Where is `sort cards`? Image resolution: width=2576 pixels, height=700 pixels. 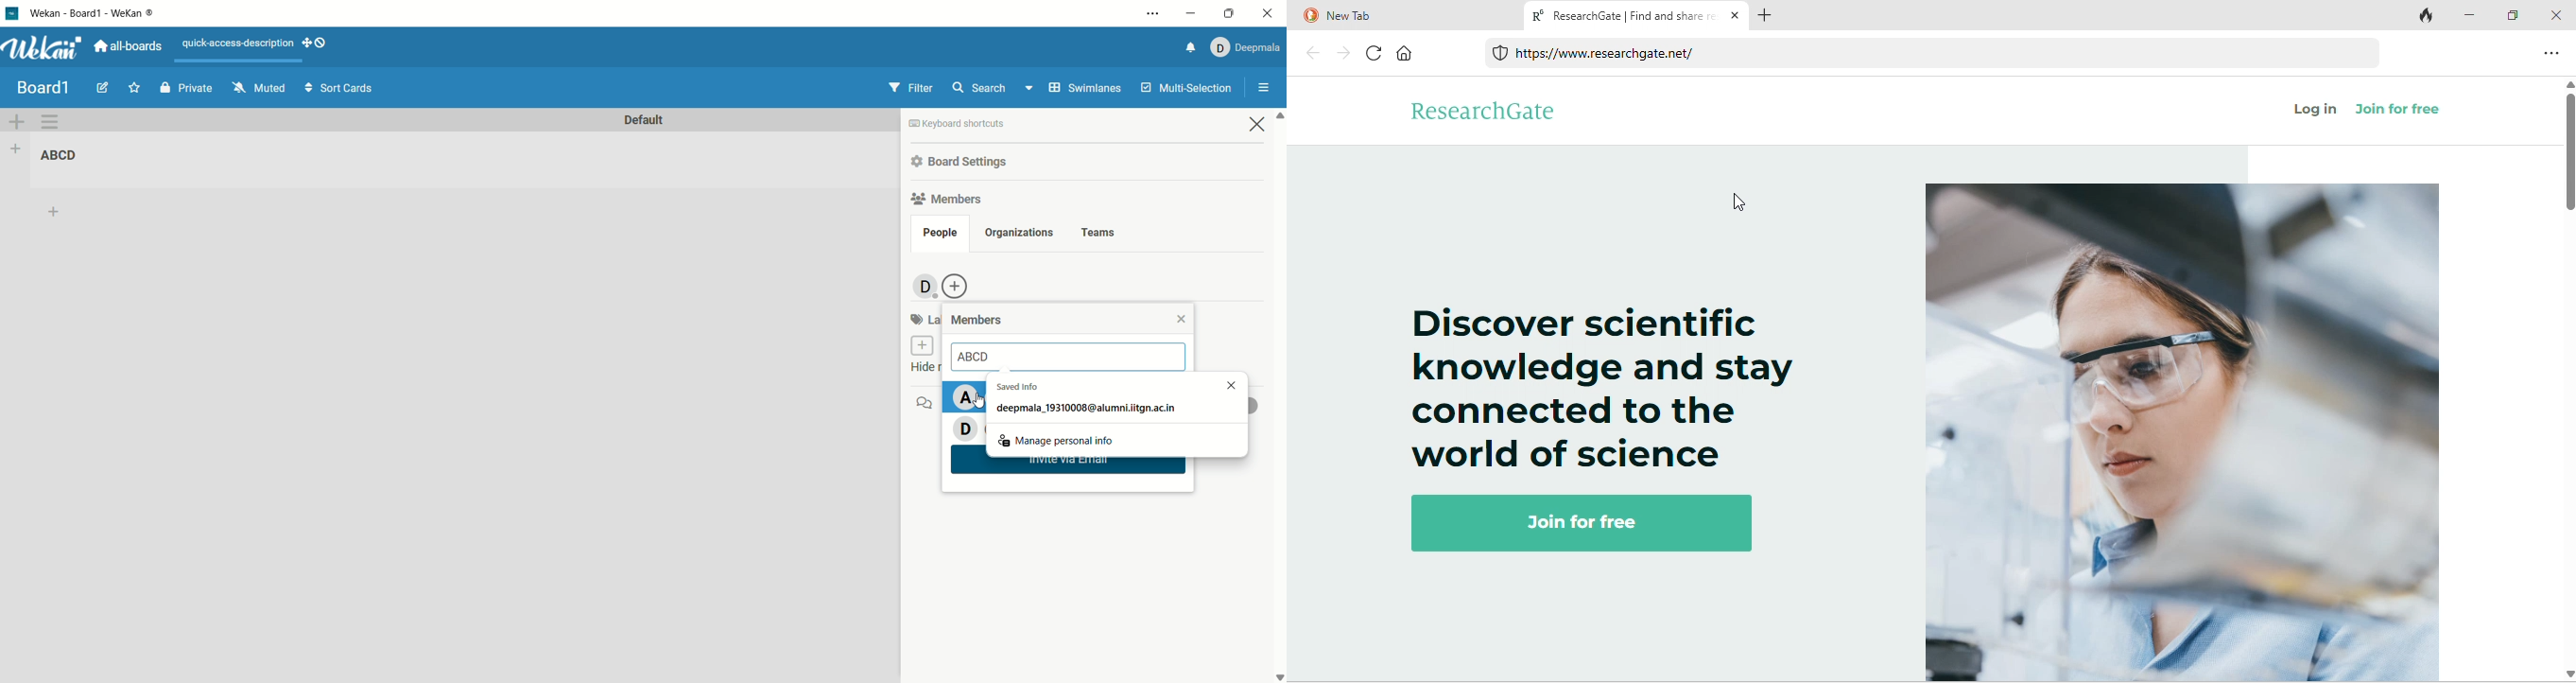 sort cards is located at coordinates (340, 87).